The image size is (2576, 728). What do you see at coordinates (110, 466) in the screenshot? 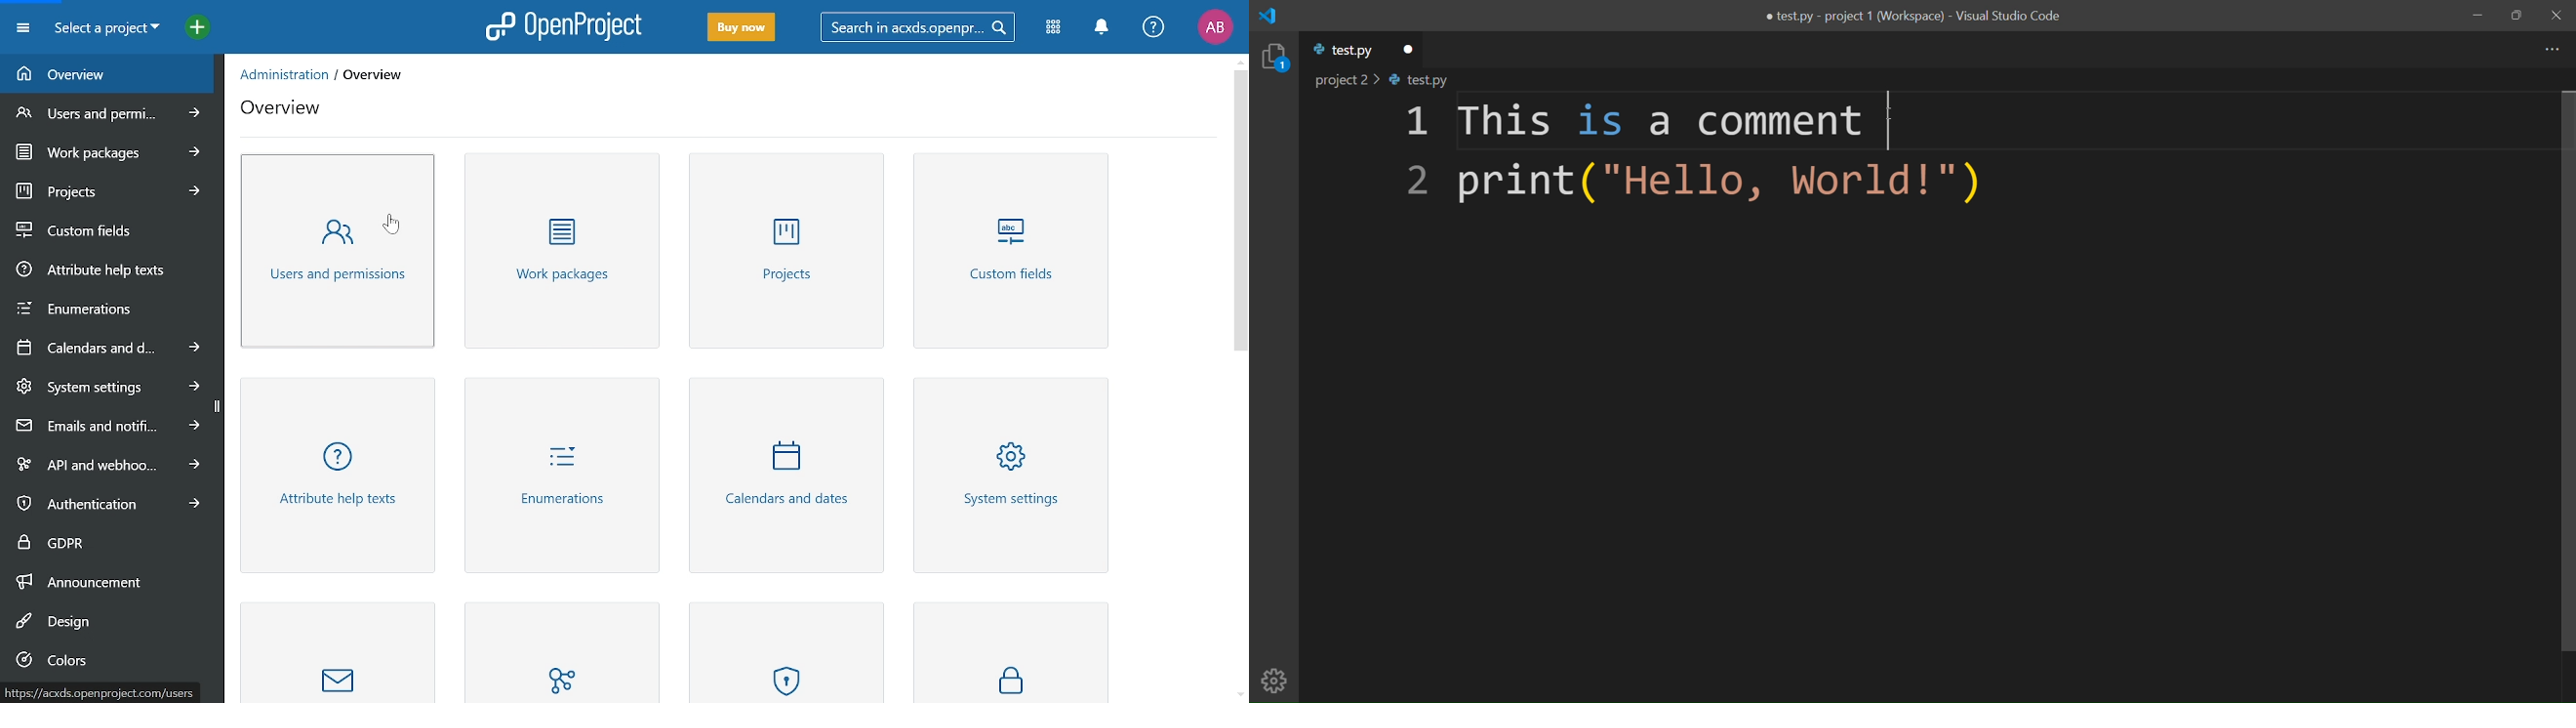
I see `API and webhooks` at bounding box center [110, 466].